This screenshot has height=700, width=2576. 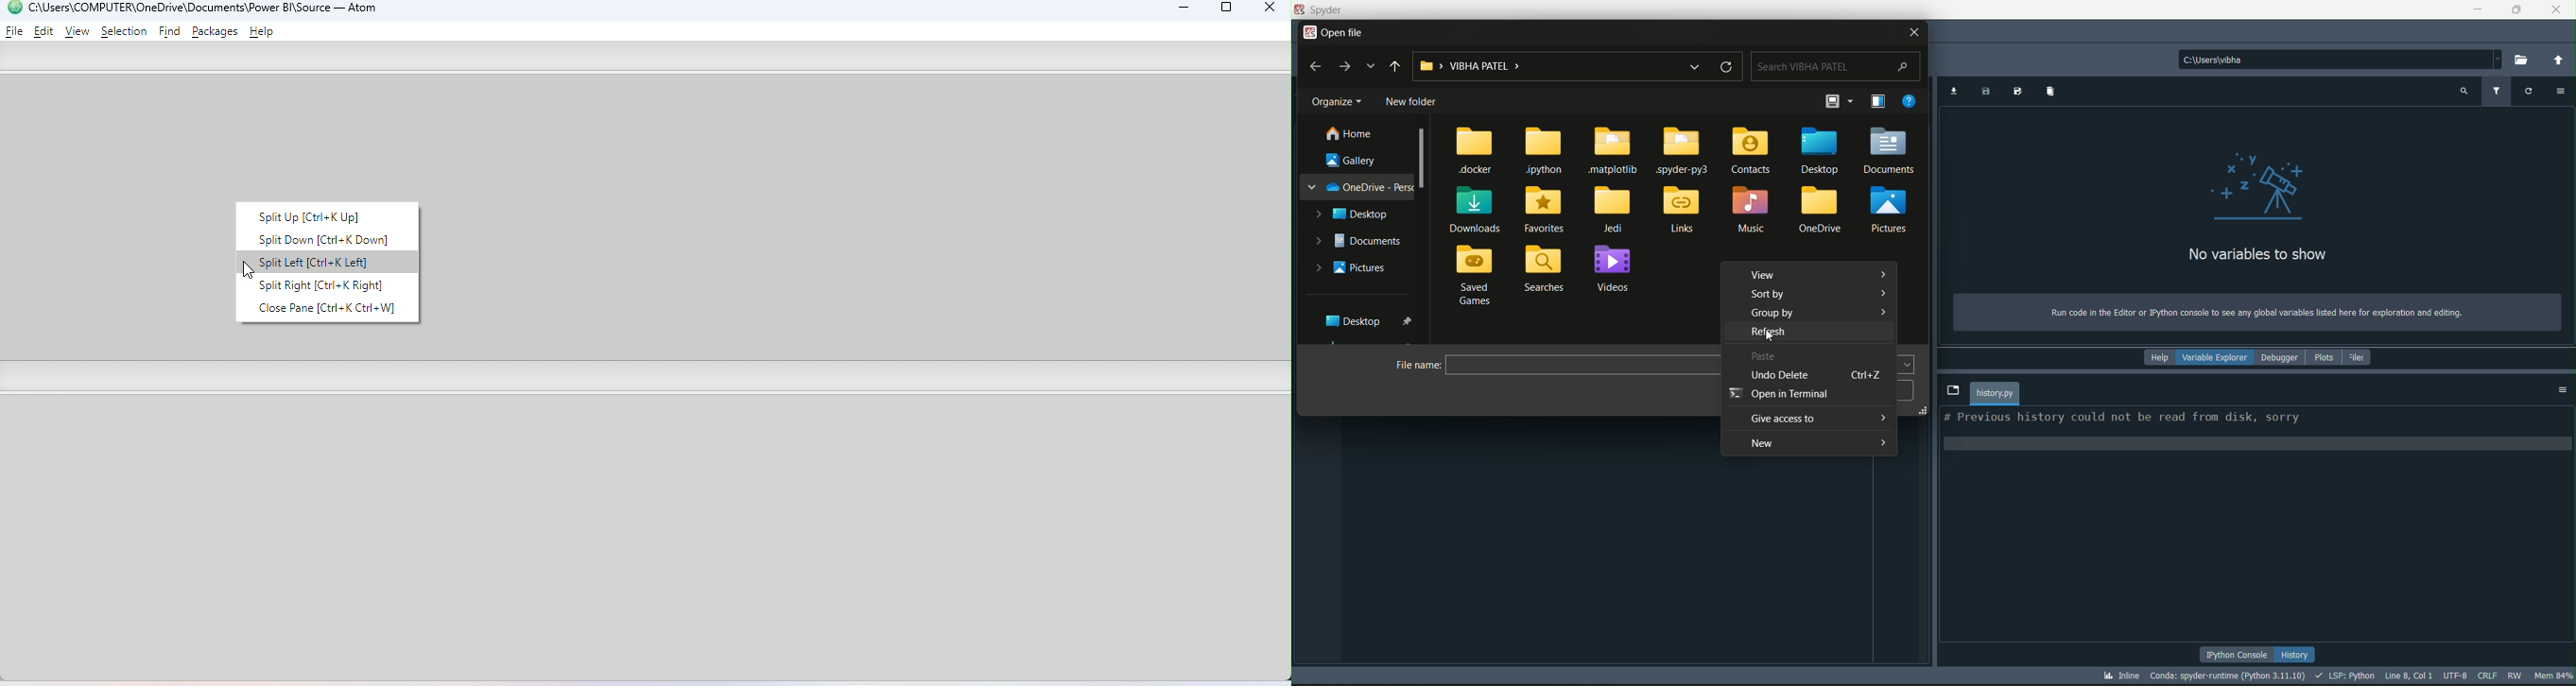 I want to click on graphics, so click(x=2259, y=187).